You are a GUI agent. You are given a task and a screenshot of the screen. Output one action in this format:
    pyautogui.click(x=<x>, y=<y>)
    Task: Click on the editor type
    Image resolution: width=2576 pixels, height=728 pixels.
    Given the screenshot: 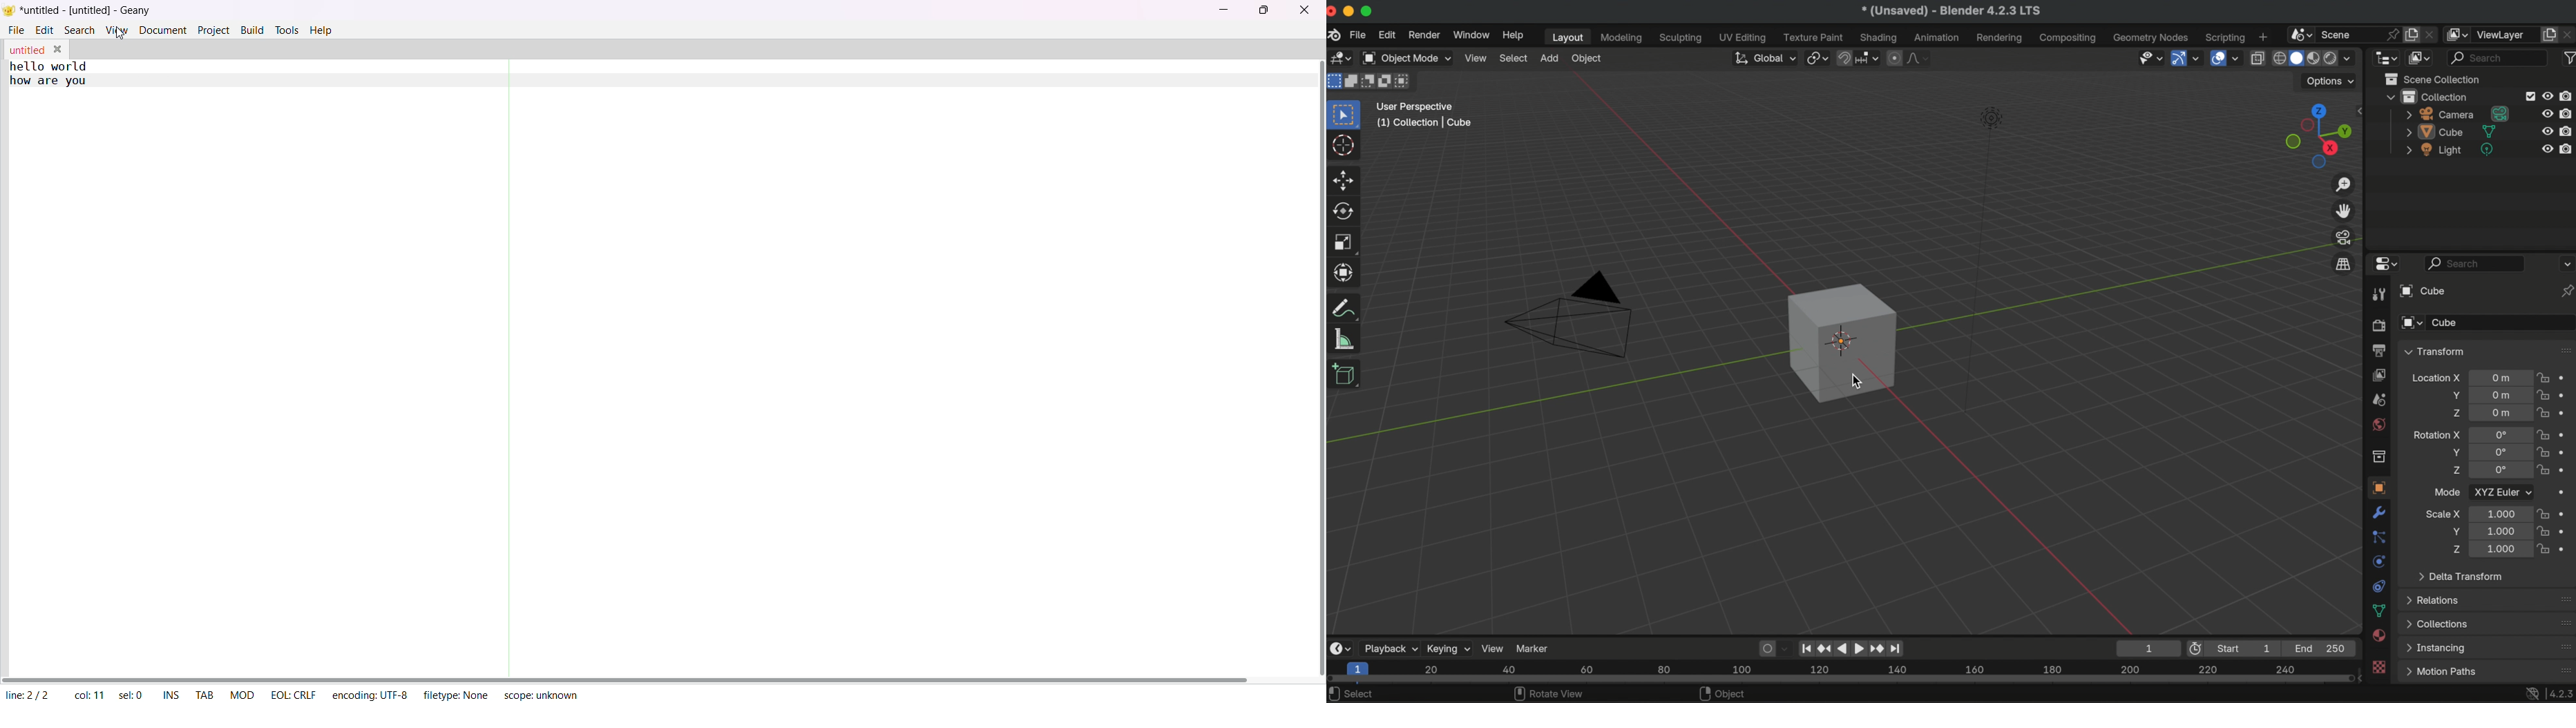 What is the action you would take?
    pyautogui.click(x=2386, y=57)
    